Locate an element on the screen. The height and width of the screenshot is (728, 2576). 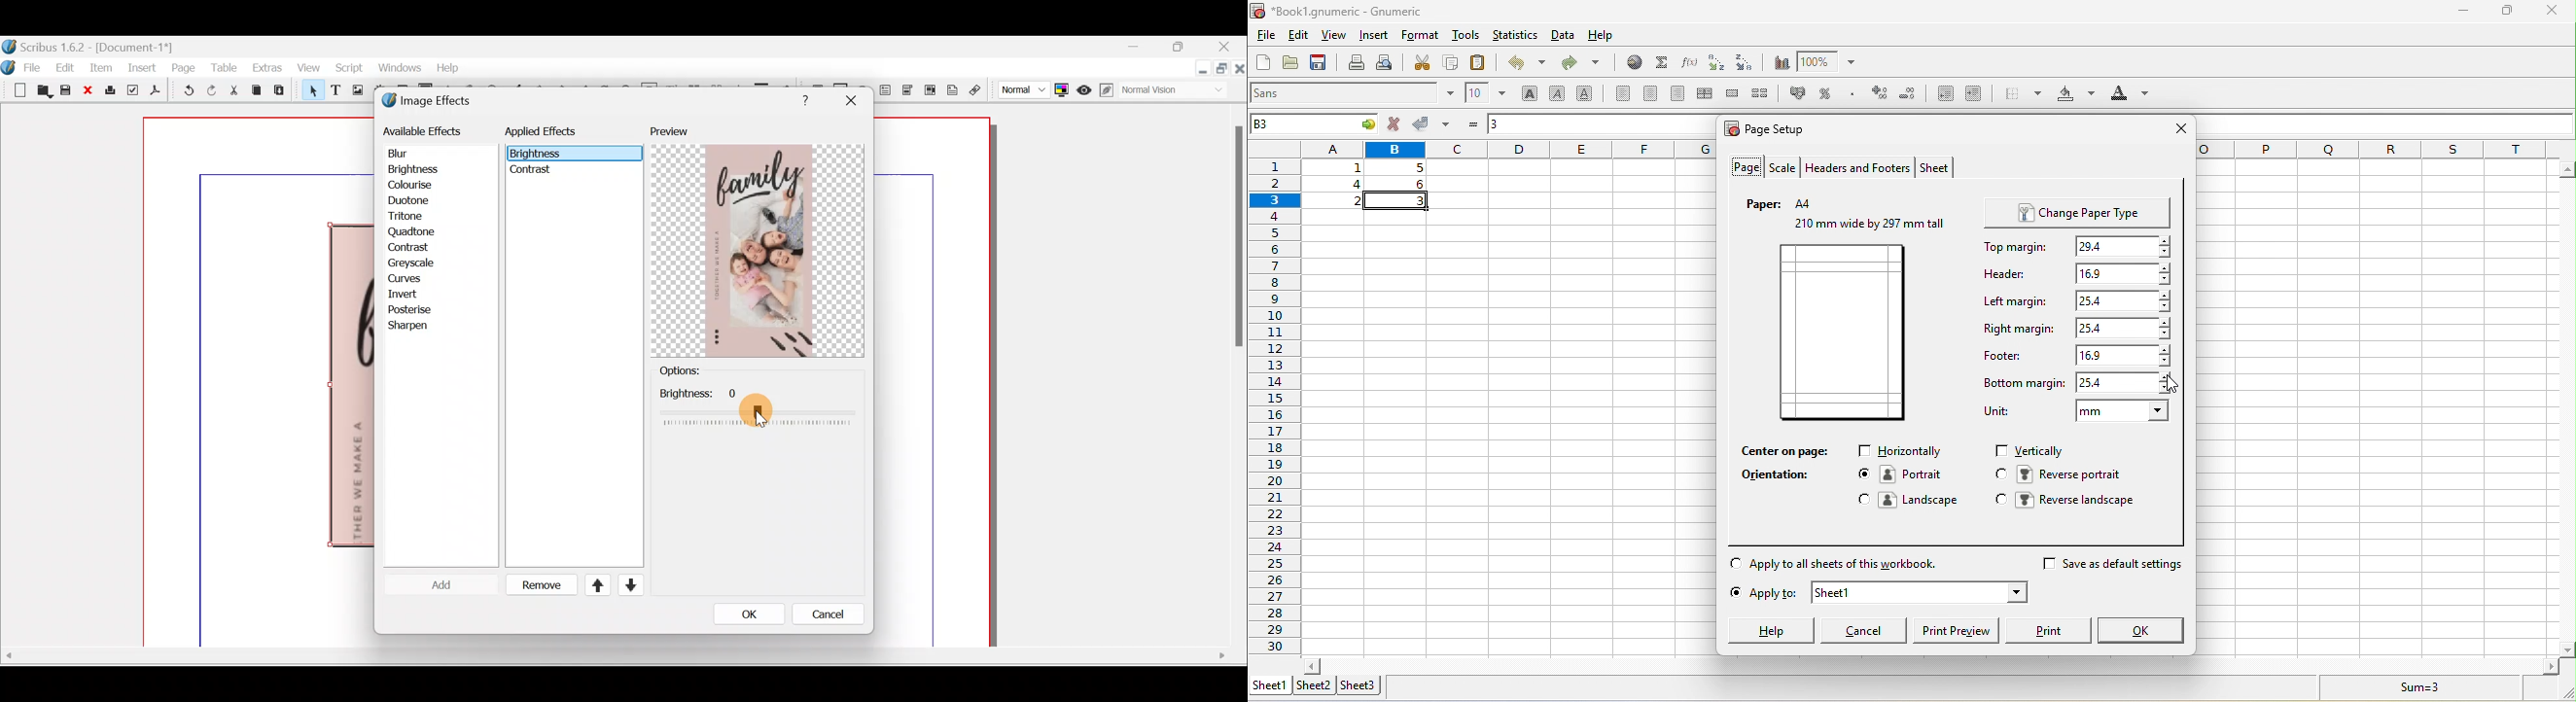
Move up is located at coordinates (592, 585).